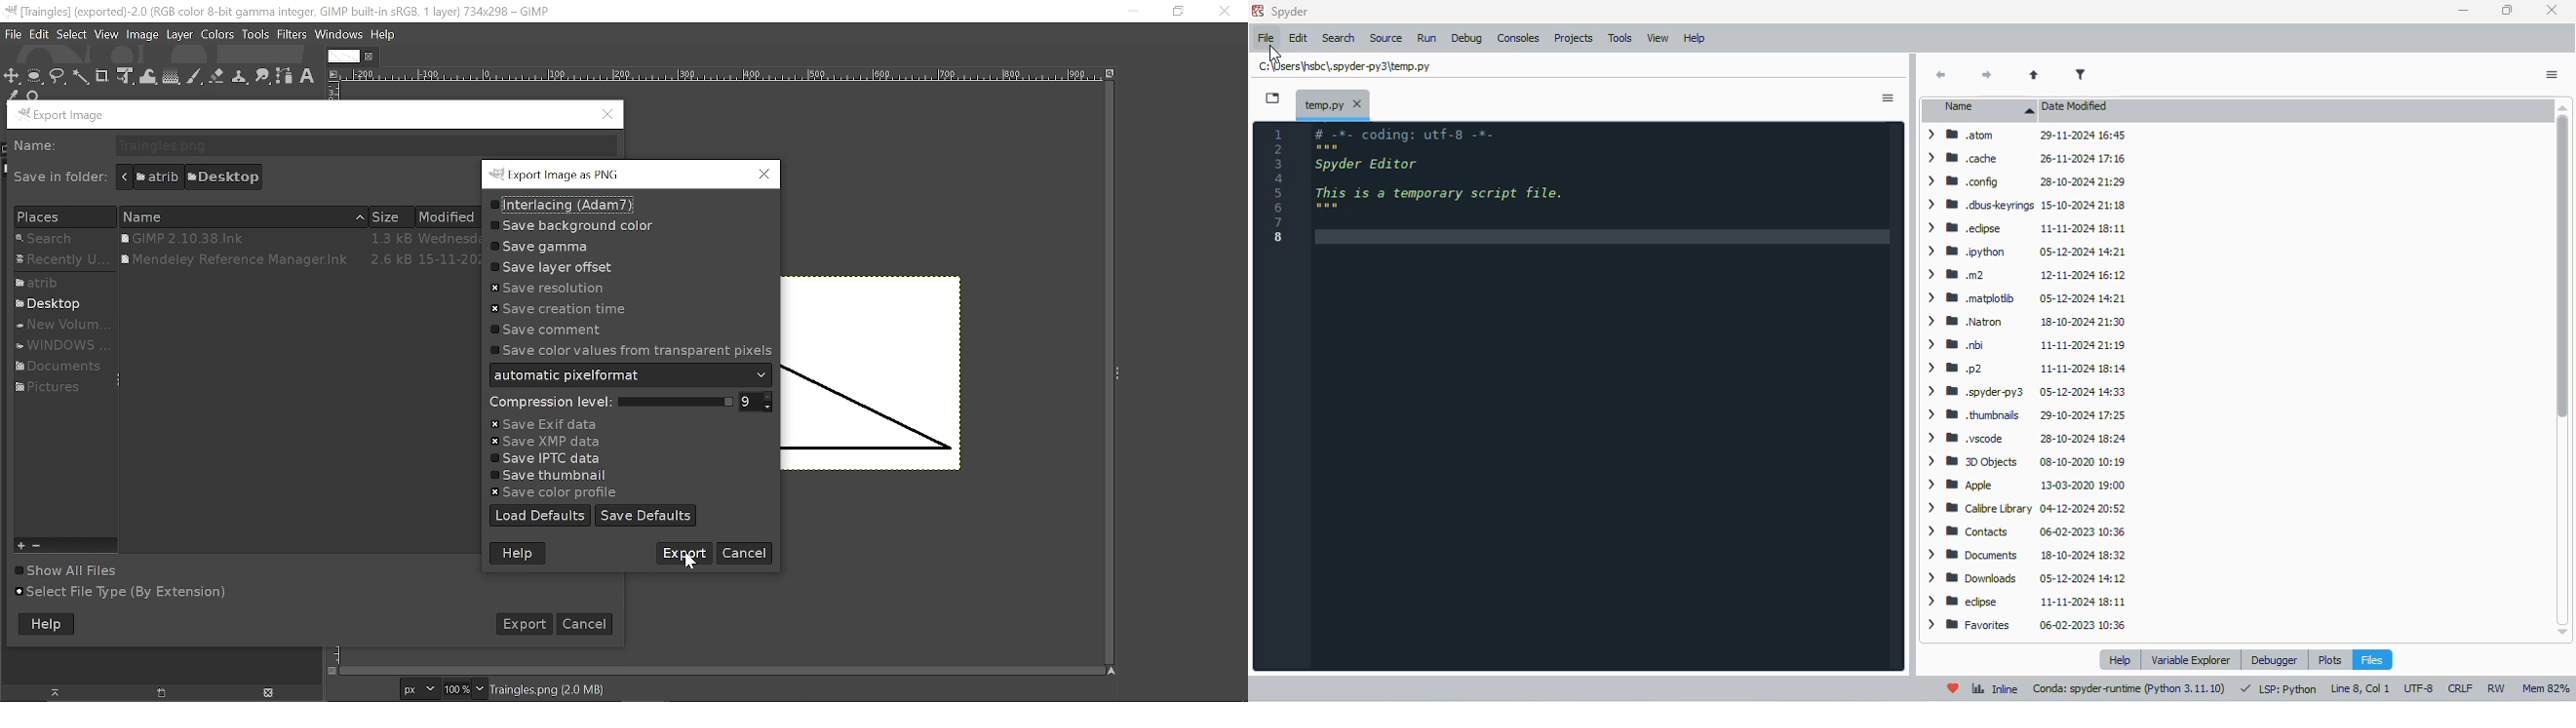 This screenshot has height=728, width=2576. Describe the element at coordinates (2023, 508) in the screenshot. I see `> W Caibre Library 04-12-2024 20:52` at that location.